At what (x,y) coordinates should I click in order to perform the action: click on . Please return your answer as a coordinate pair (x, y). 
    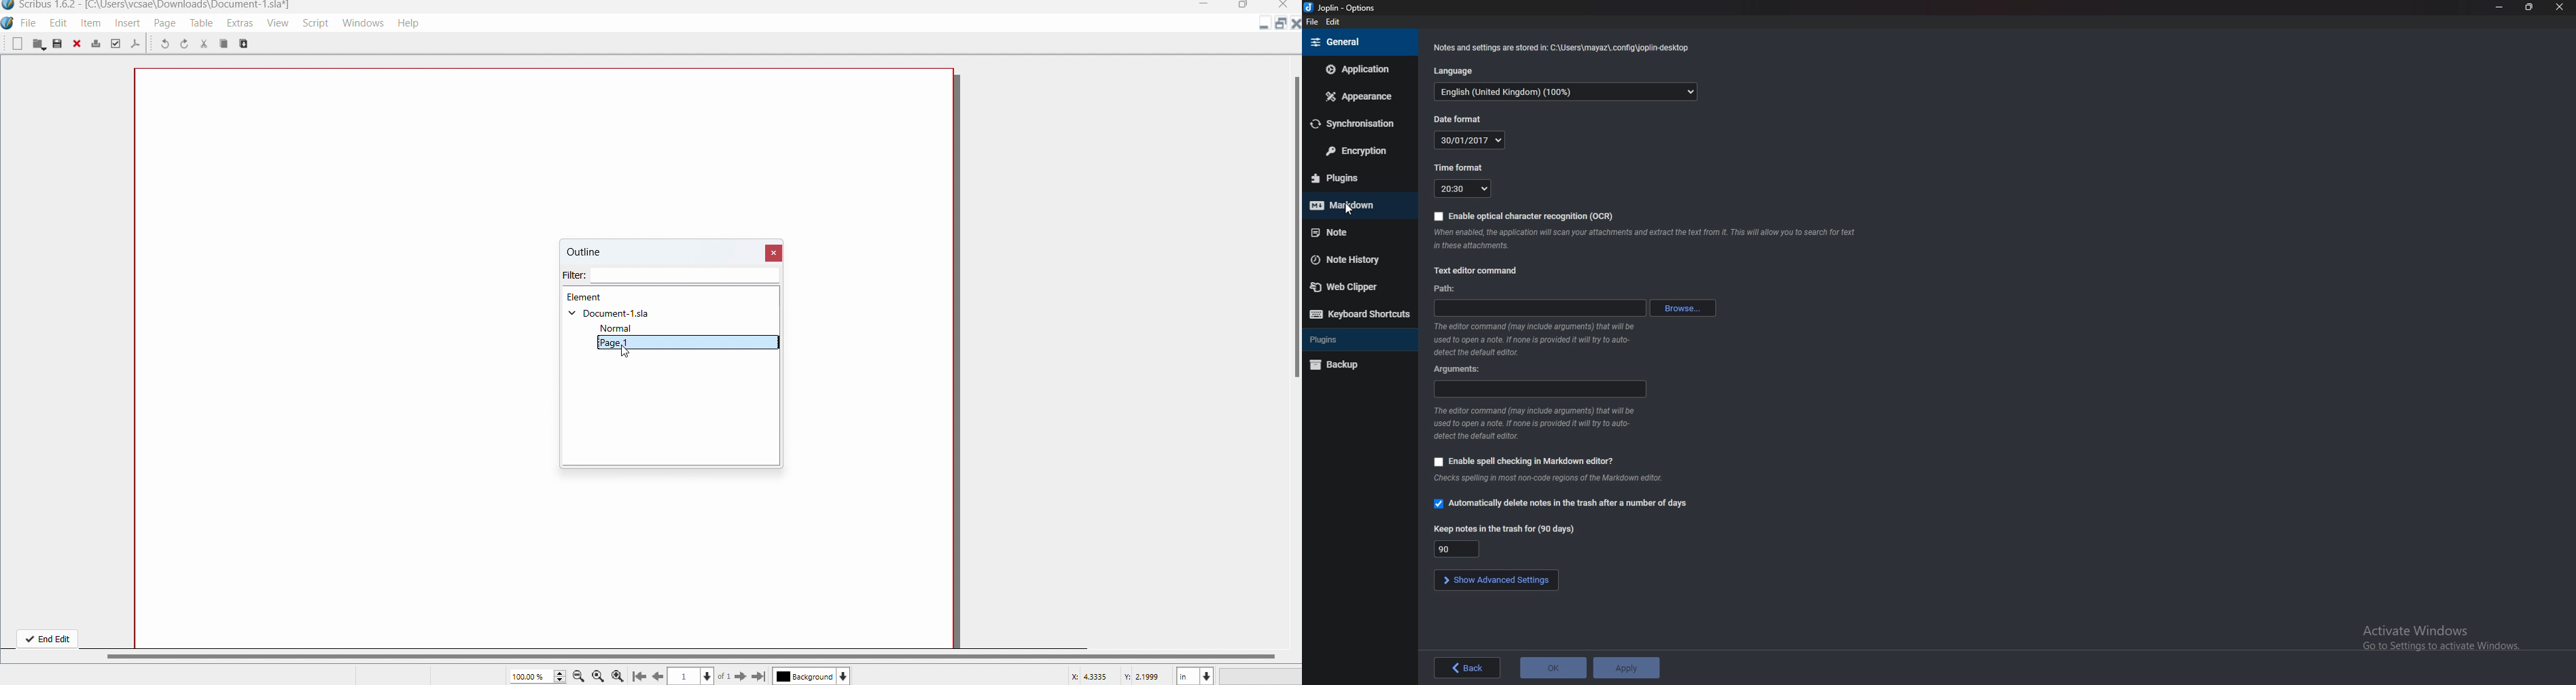
    Looking at the image, I should click on (244, 24).